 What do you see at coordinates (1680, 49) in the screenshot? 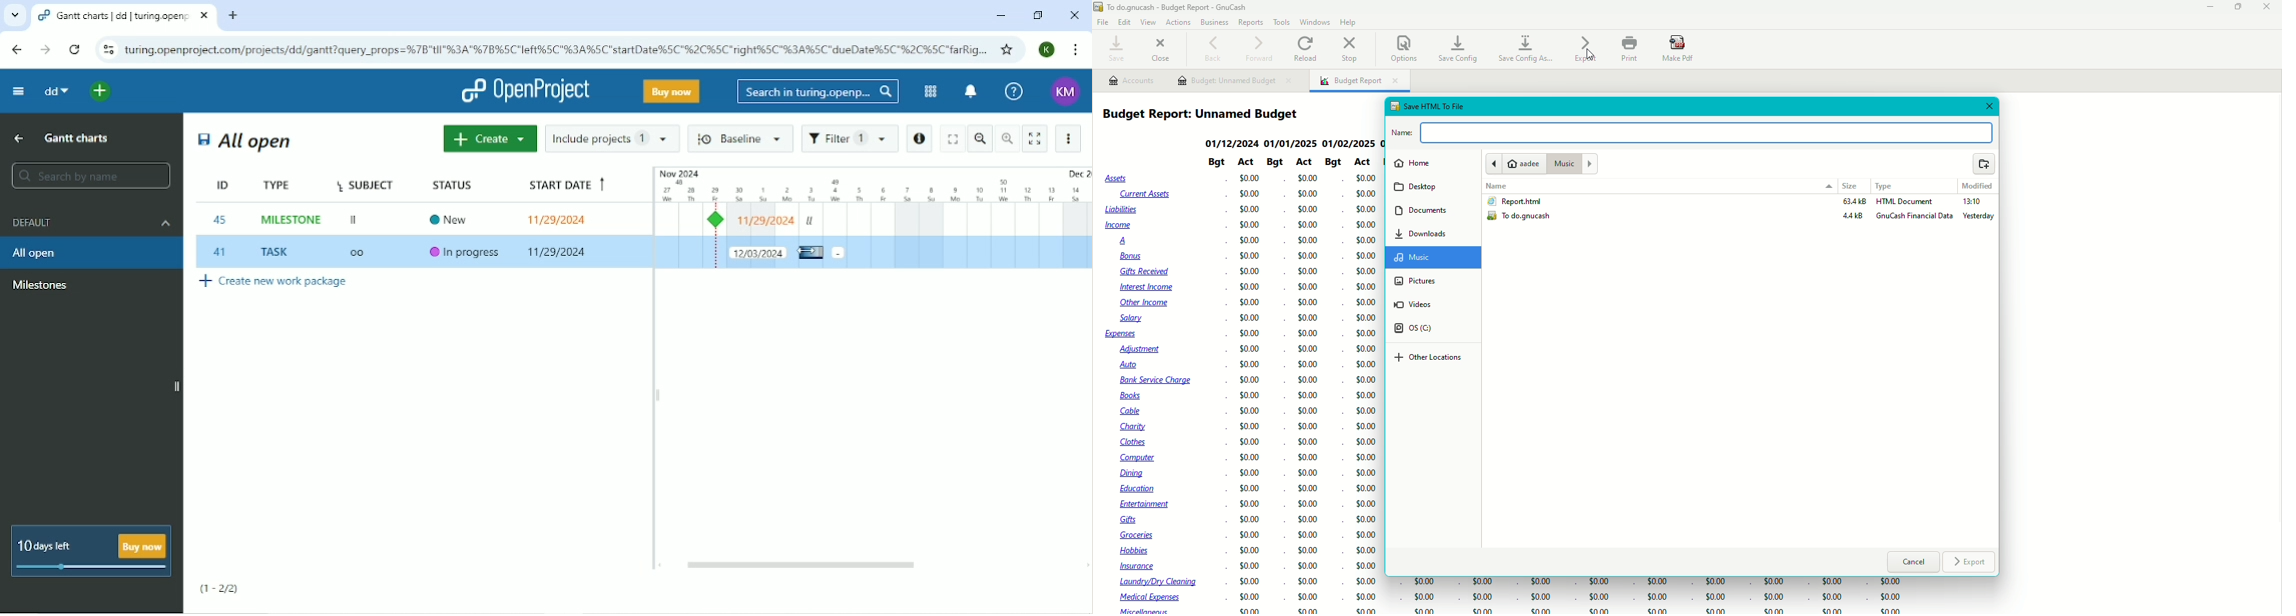
I see `Make PDF` at bounding box center [1680, 49].